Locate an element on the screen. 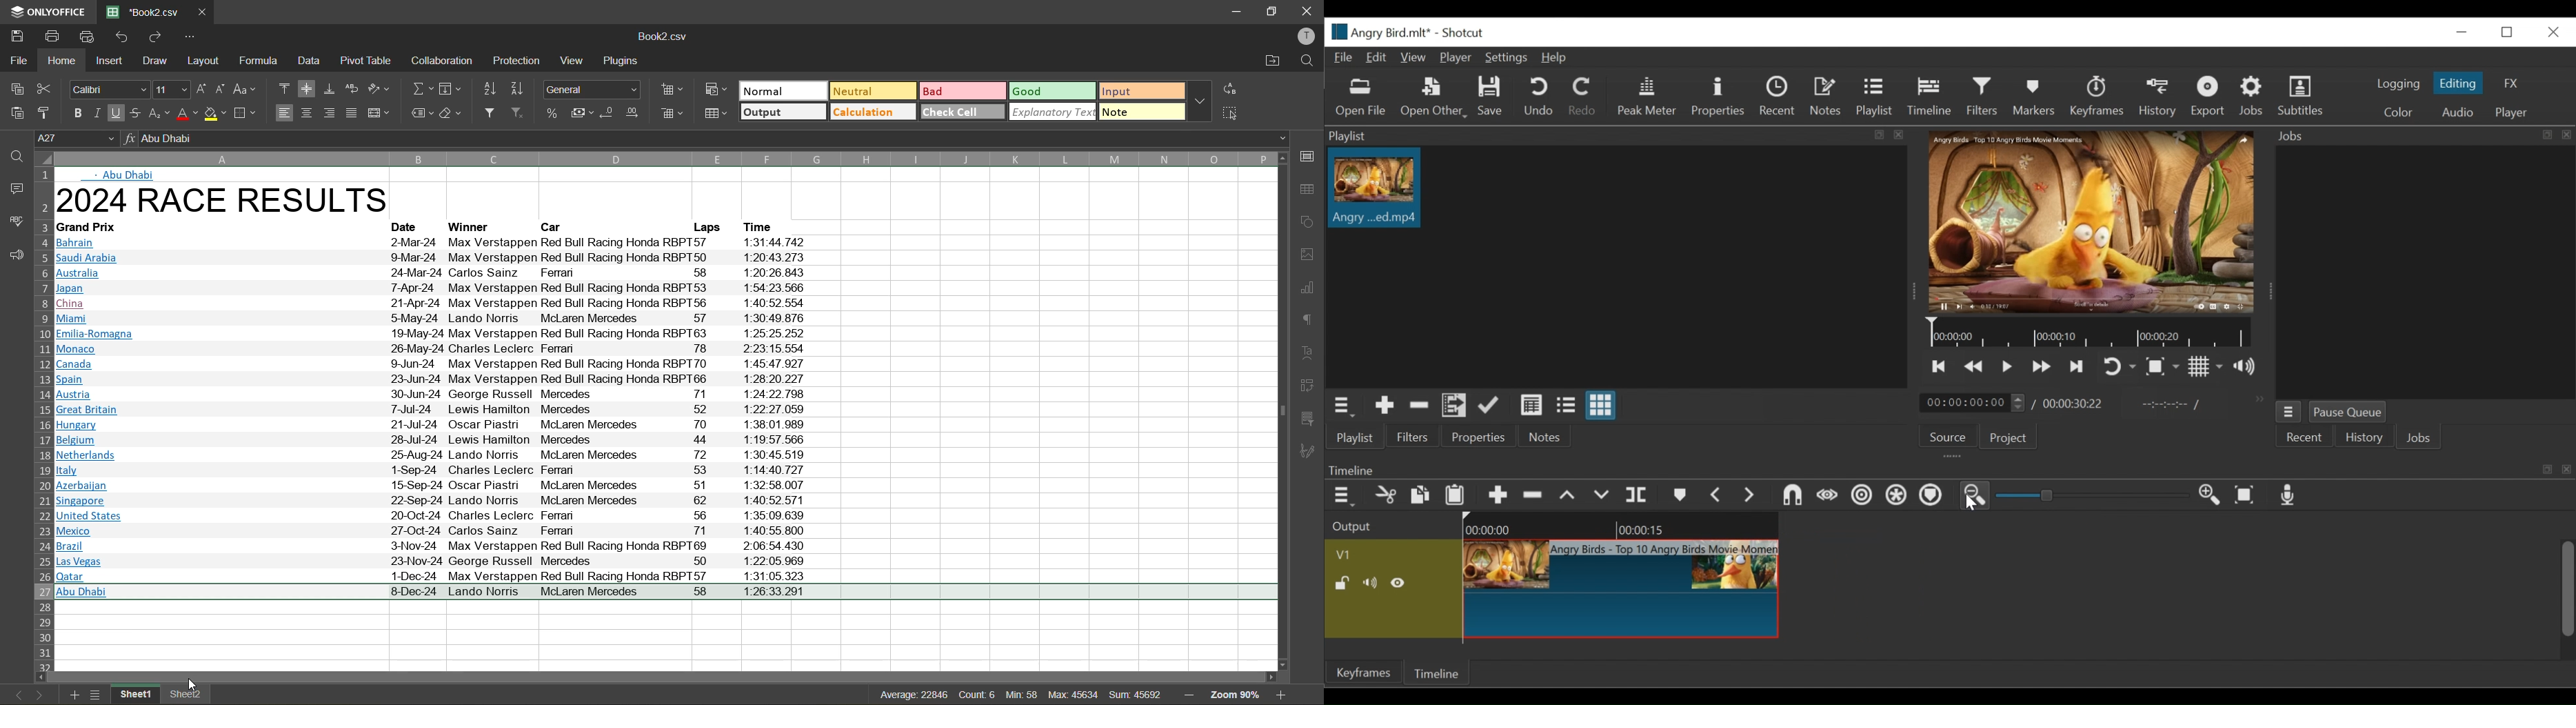 This screenshot has width=2576, height=728. Add the Source to the playlist is located at coordinates (1383, 405).